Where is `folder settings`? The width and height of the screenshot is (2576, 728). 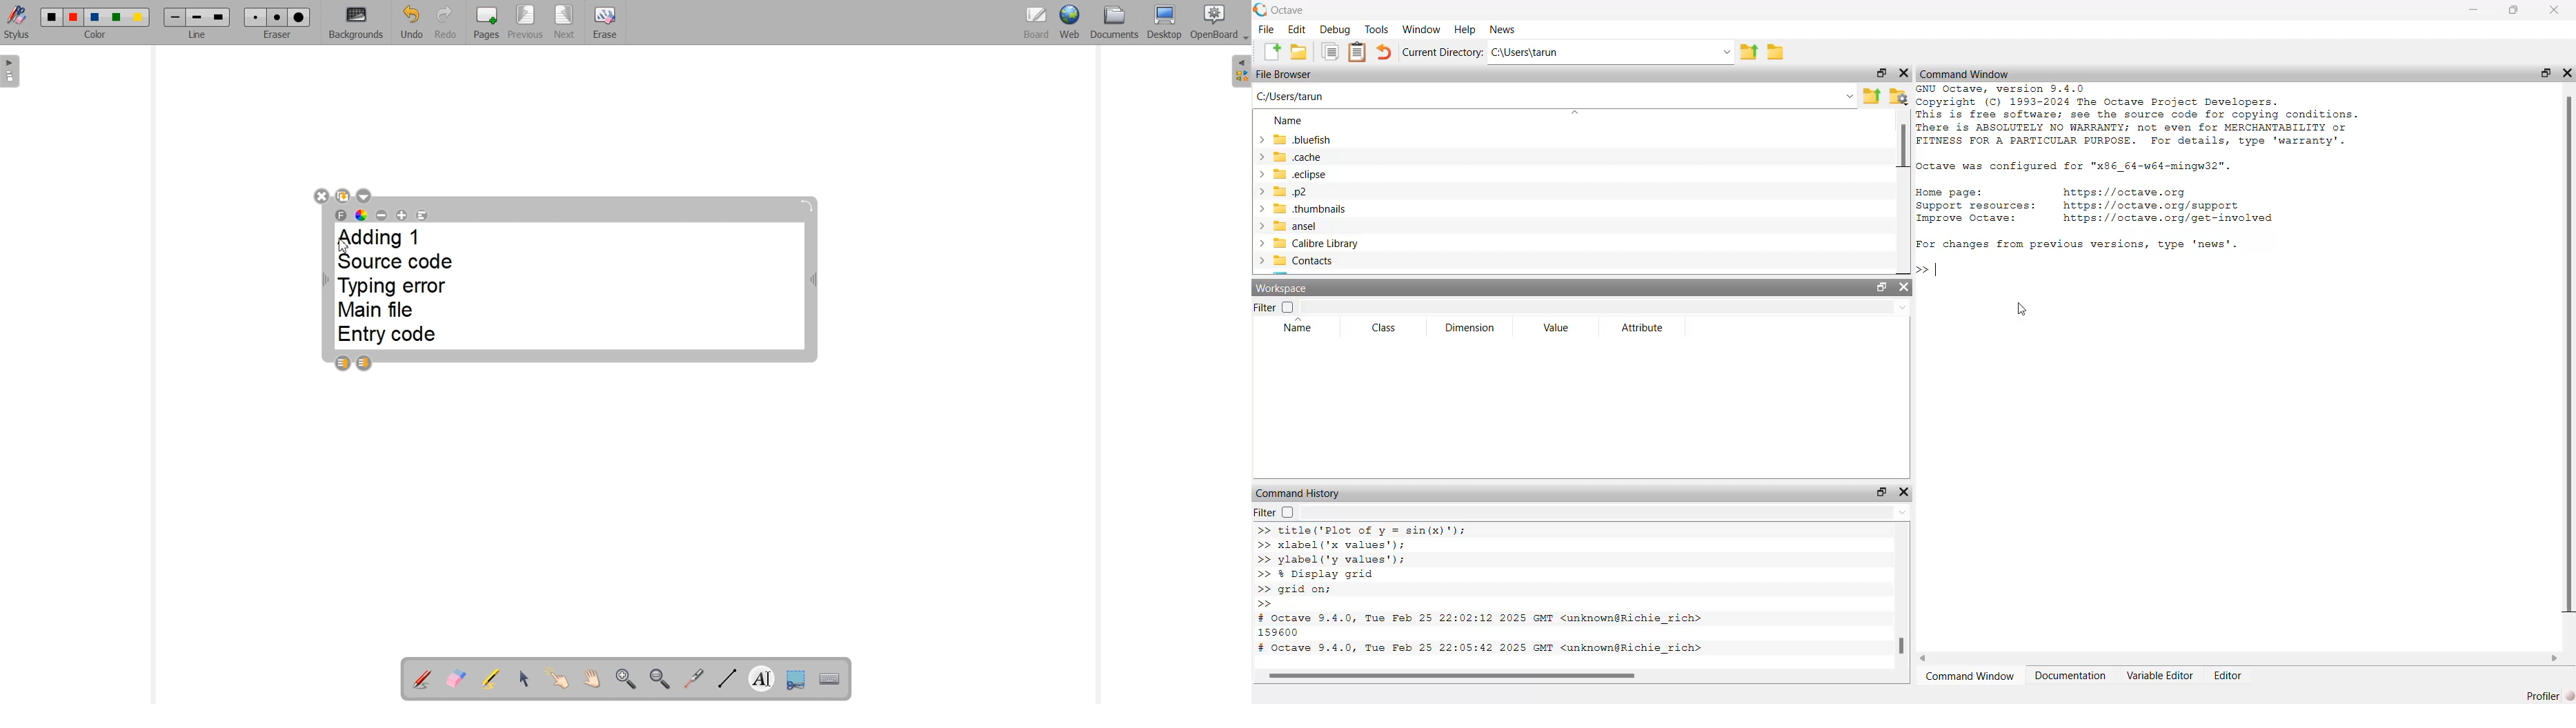
folder settings is located at coordinates (1898, 96).